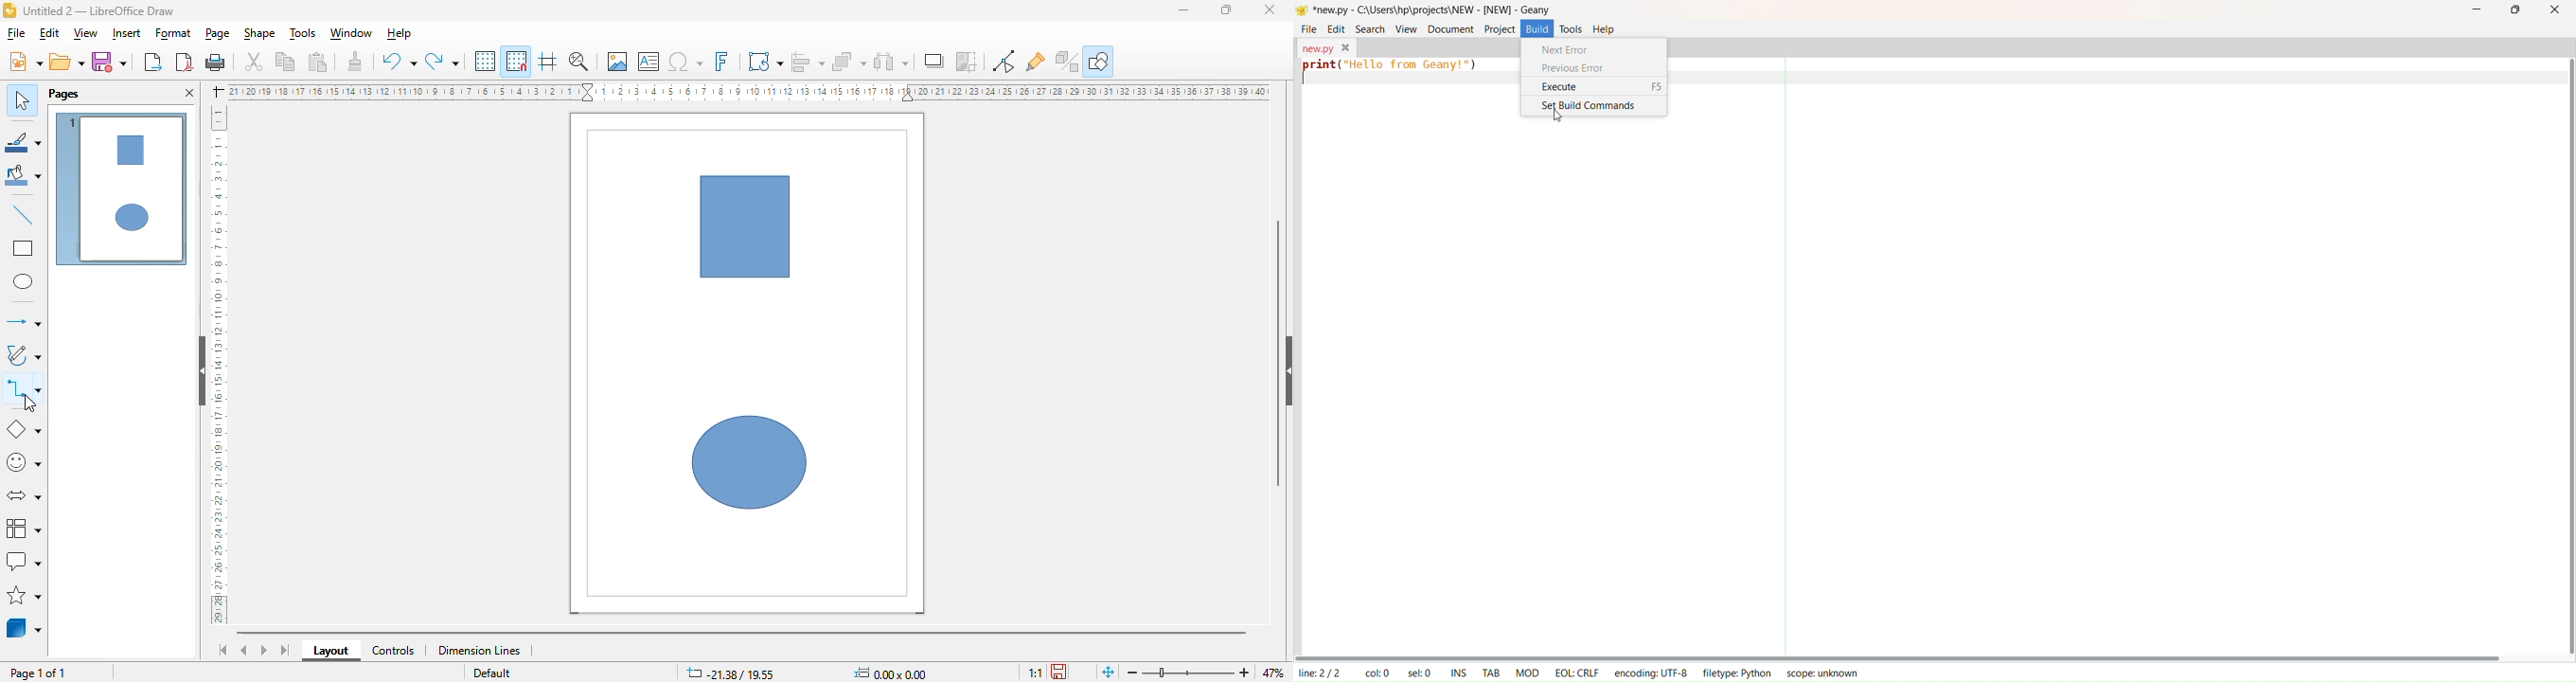 This screenshot has width=2576, height=700. What do you see at coordinates (99, 10) in the screenshot?
I see `Untitled 2 - LibreOffice Draw` at bounding box center [99, 10].